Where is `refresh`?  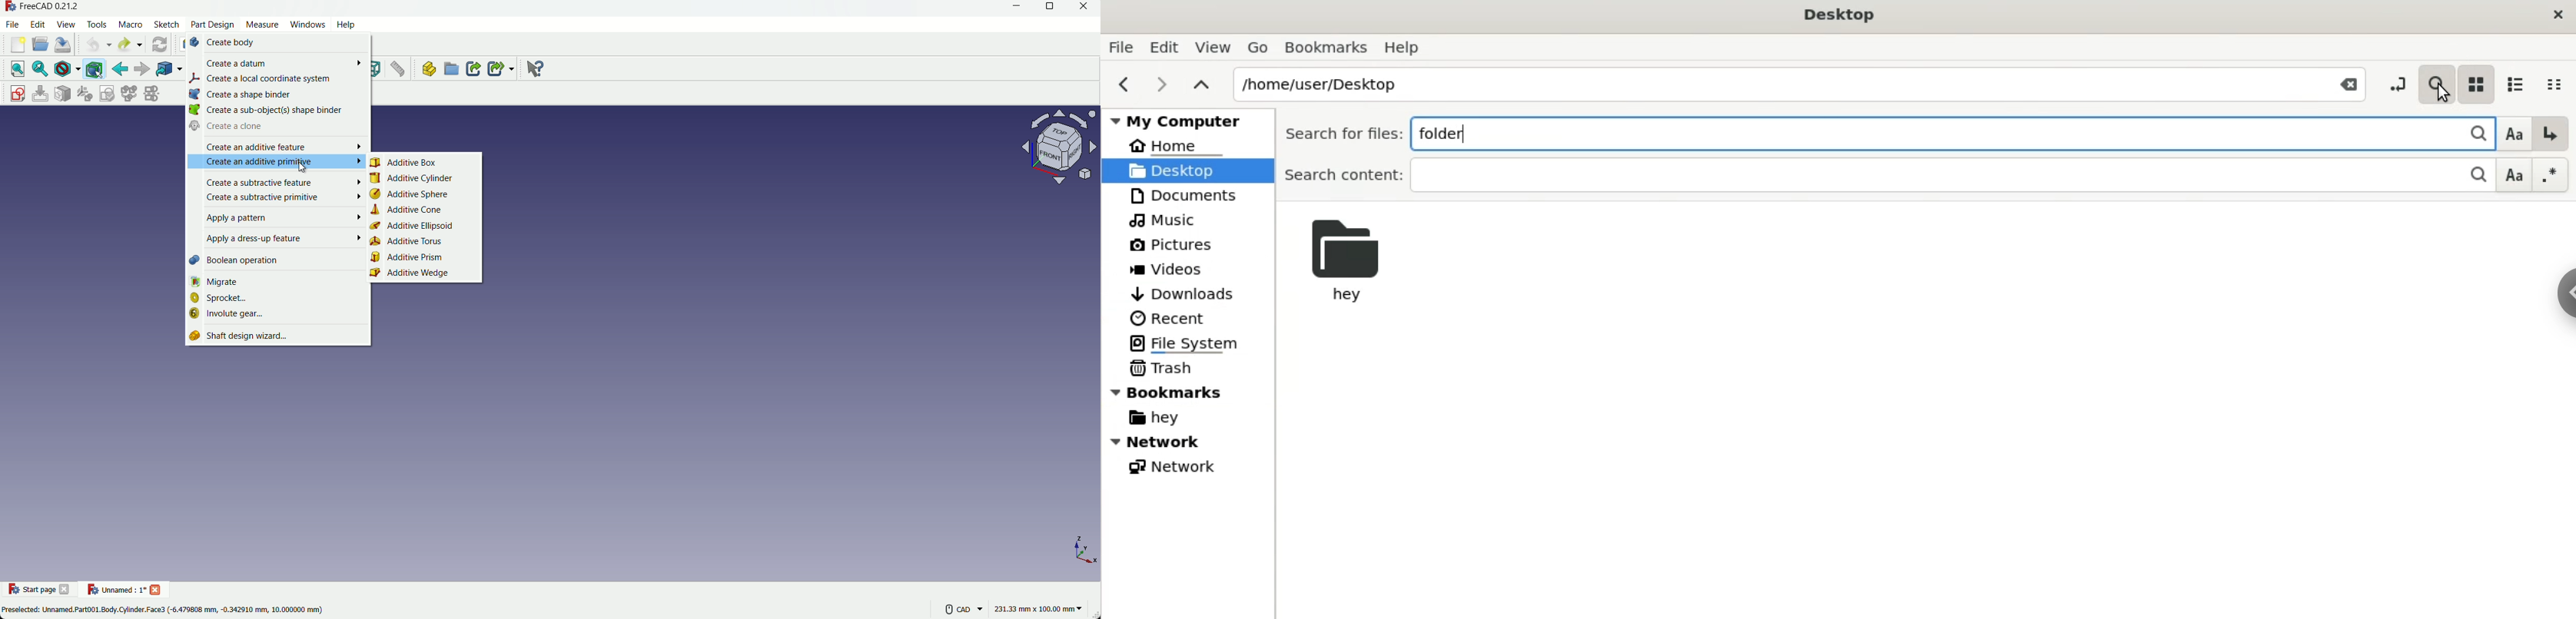
refresh is located at coordinates (159, 45).